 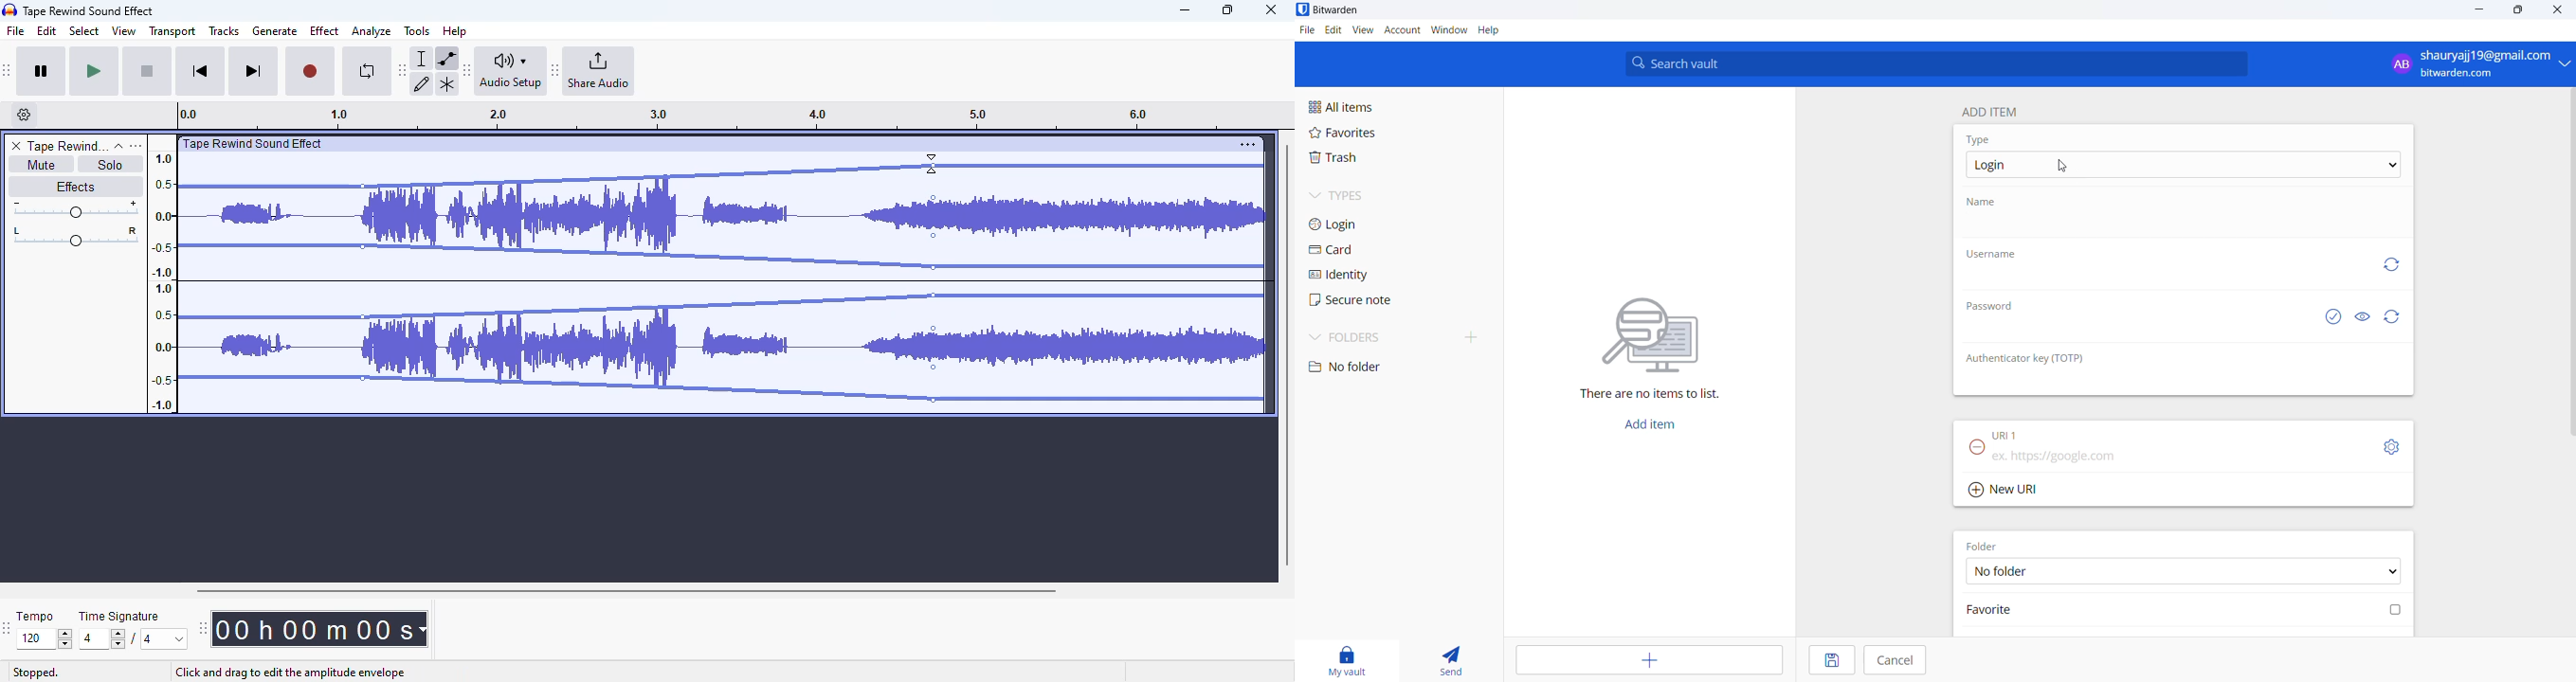 I want to click on username heading, so click(x=1995, y=255).